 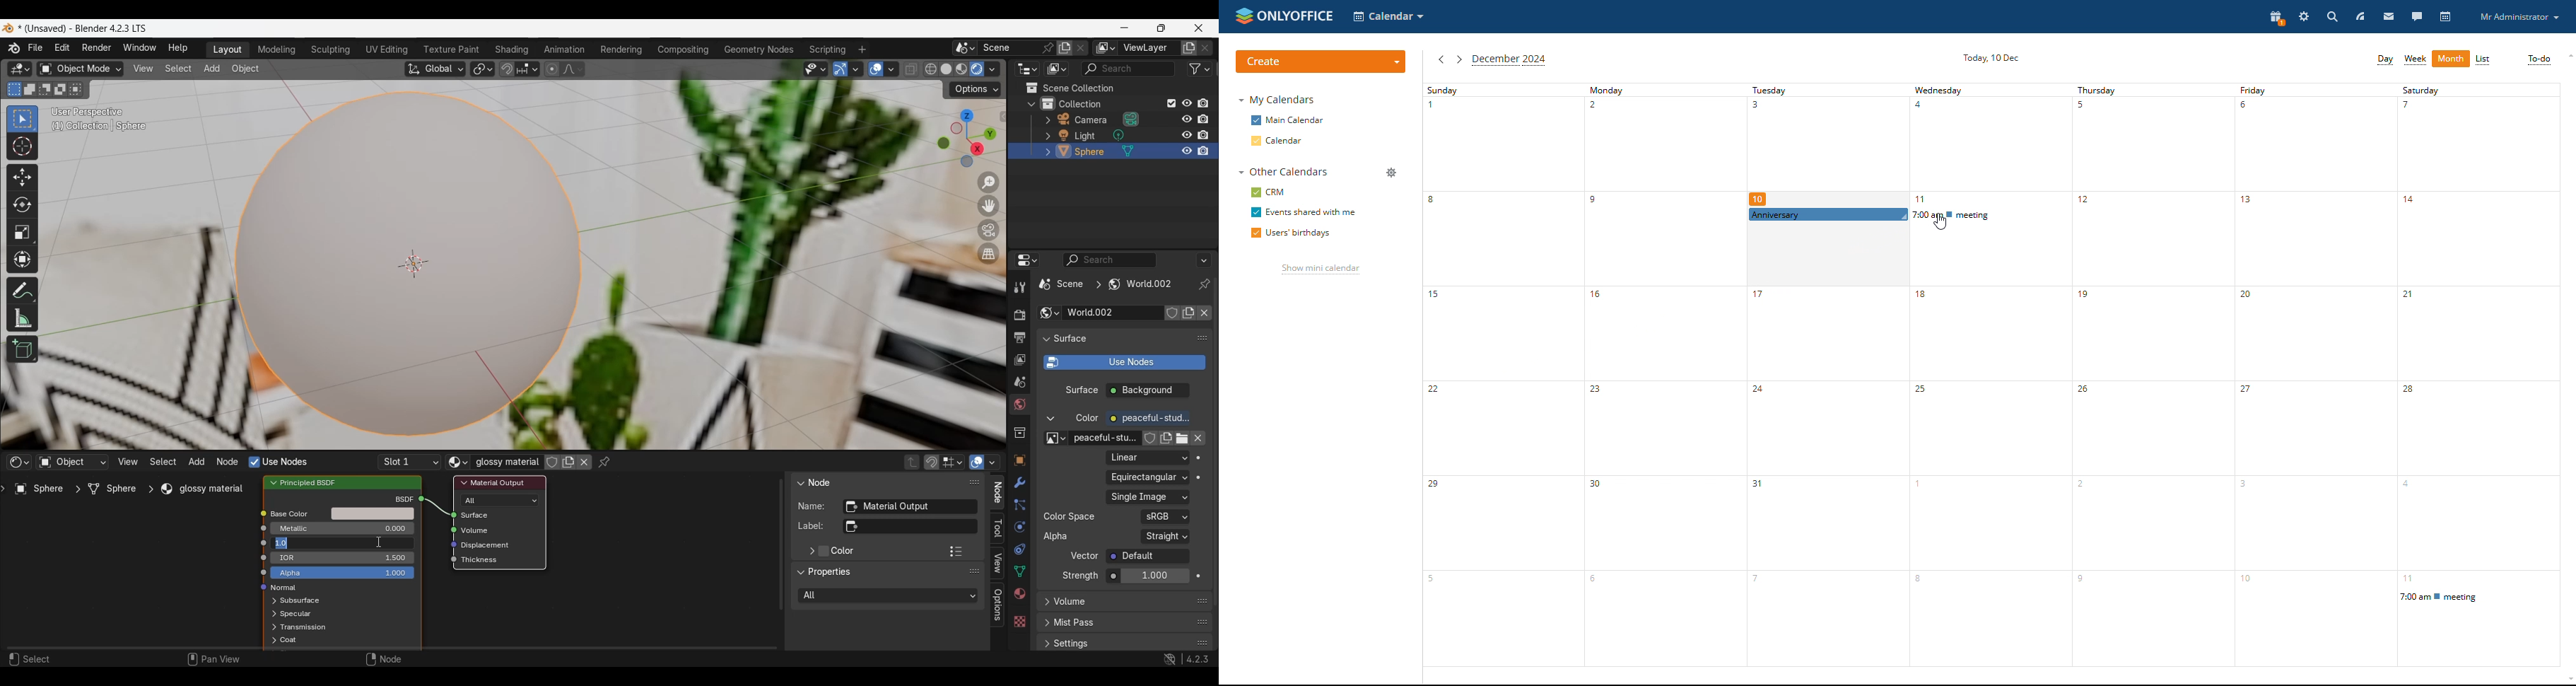 What do you see at coordinates (992, 69) in the screenshot?
I see `Viewport shading options` at bounding box center [992, 69].